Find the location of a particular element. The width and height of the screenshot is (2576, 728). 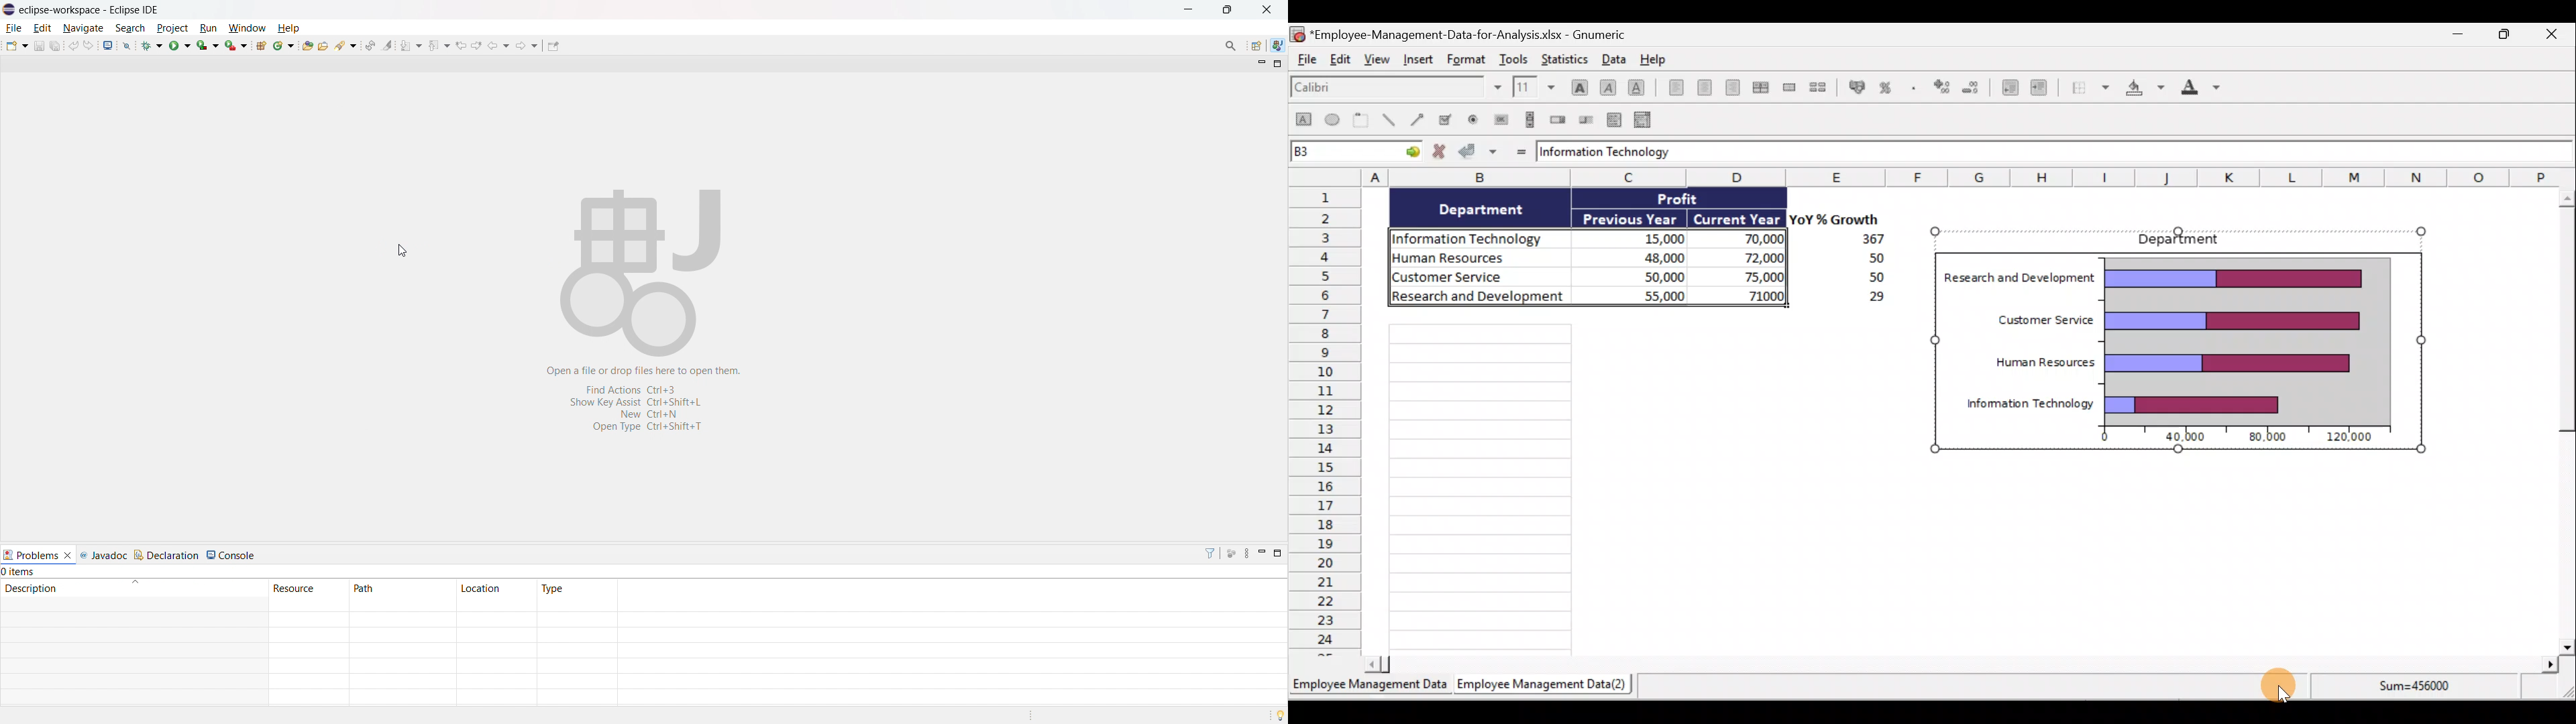

Centre horizontally across the selection is located at coordinates (1760, 85).